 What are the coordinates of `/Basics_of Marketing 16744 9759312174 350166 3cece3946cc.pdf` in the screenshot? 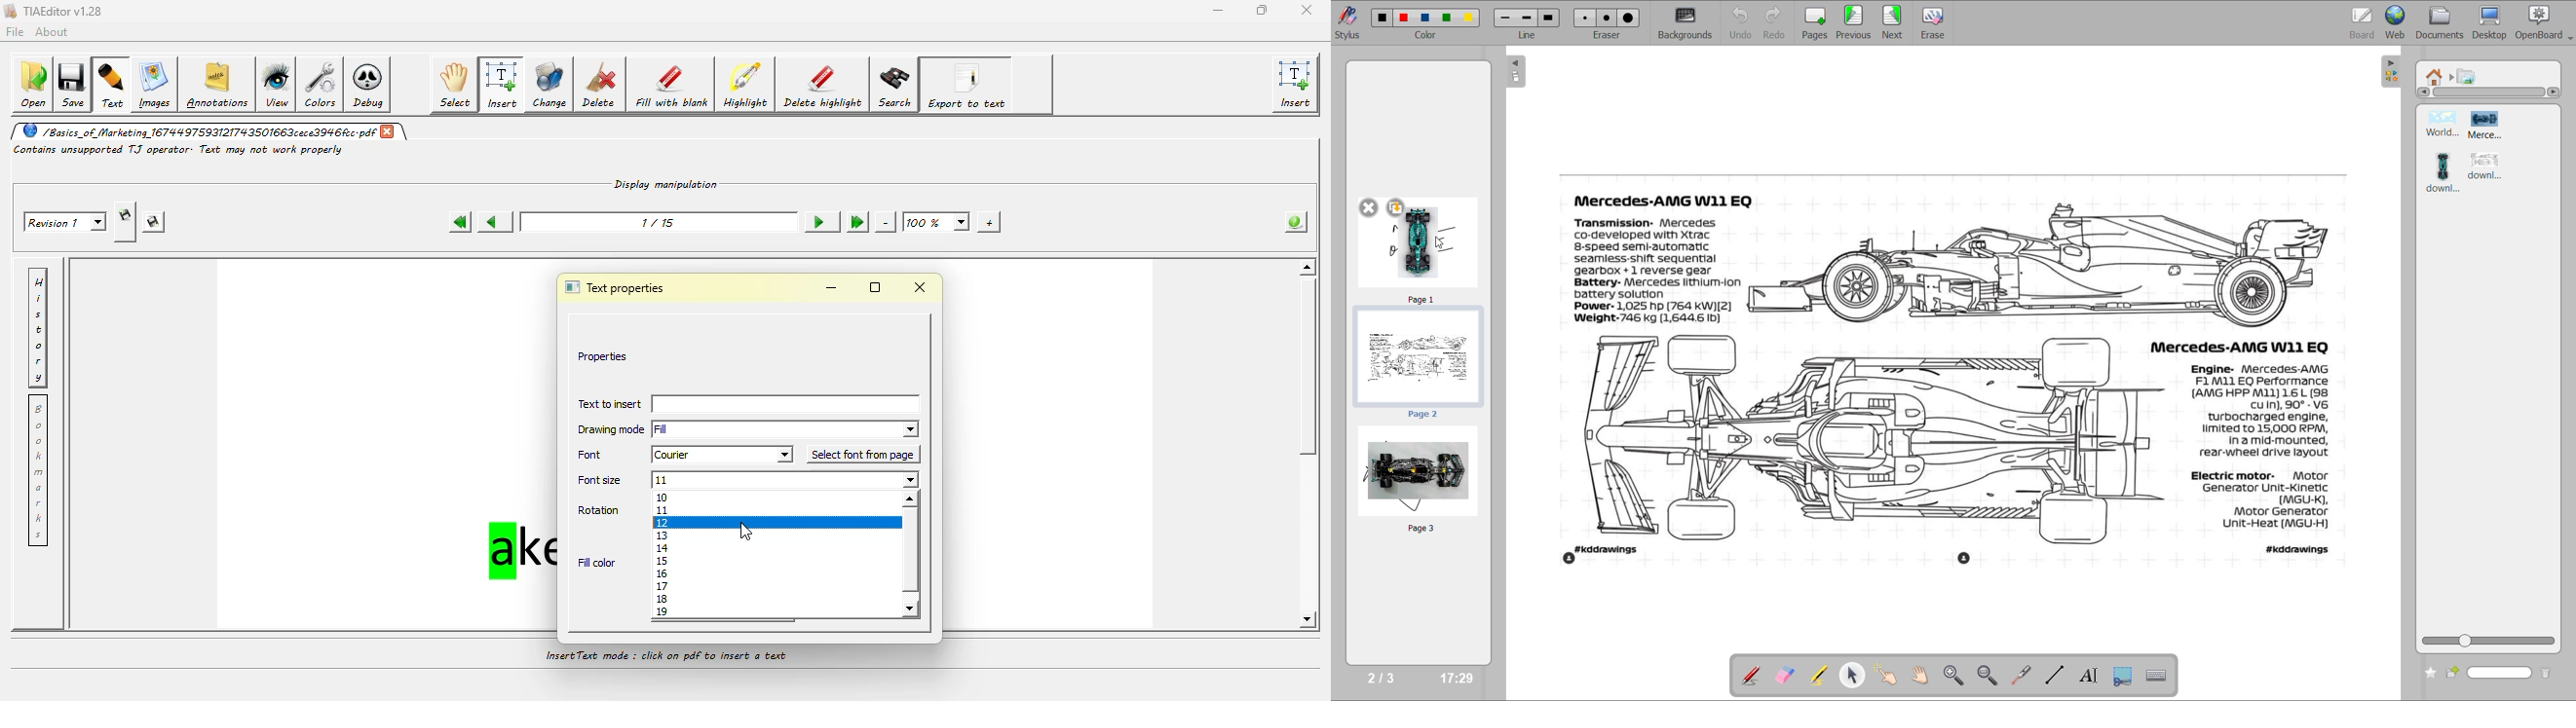 It's located at (196, 131).